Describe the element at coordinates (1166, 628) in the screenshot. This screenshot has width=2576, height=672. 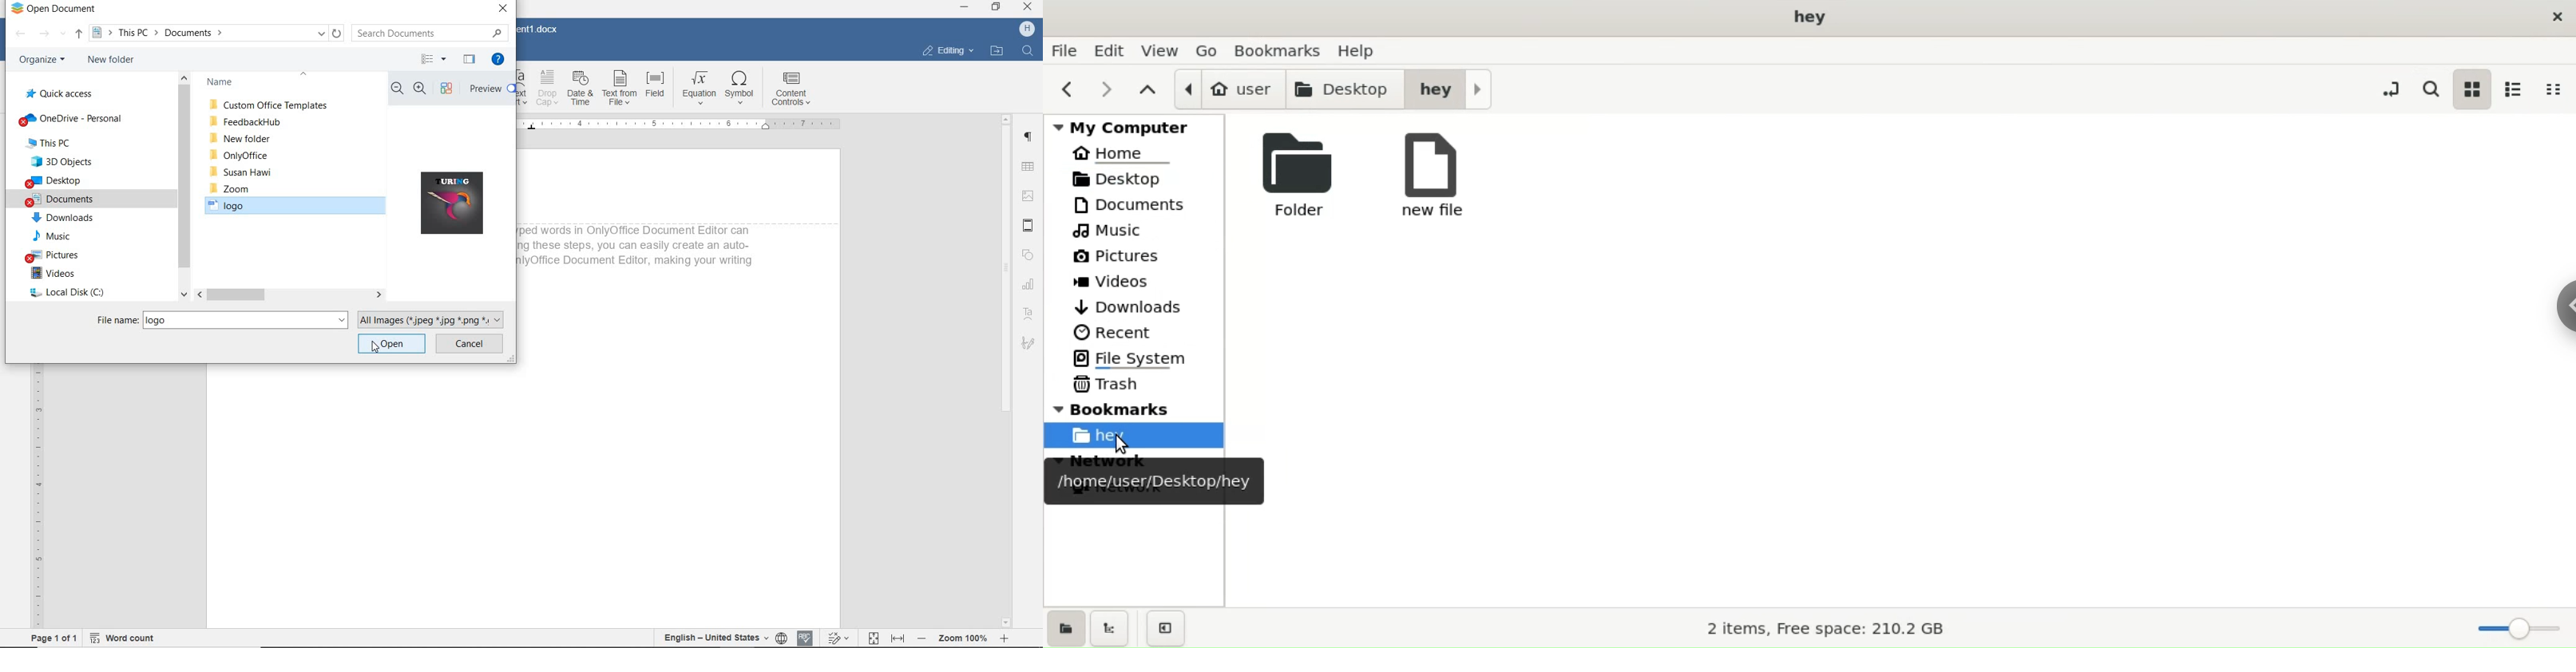
I see `close sidebars` at that location.